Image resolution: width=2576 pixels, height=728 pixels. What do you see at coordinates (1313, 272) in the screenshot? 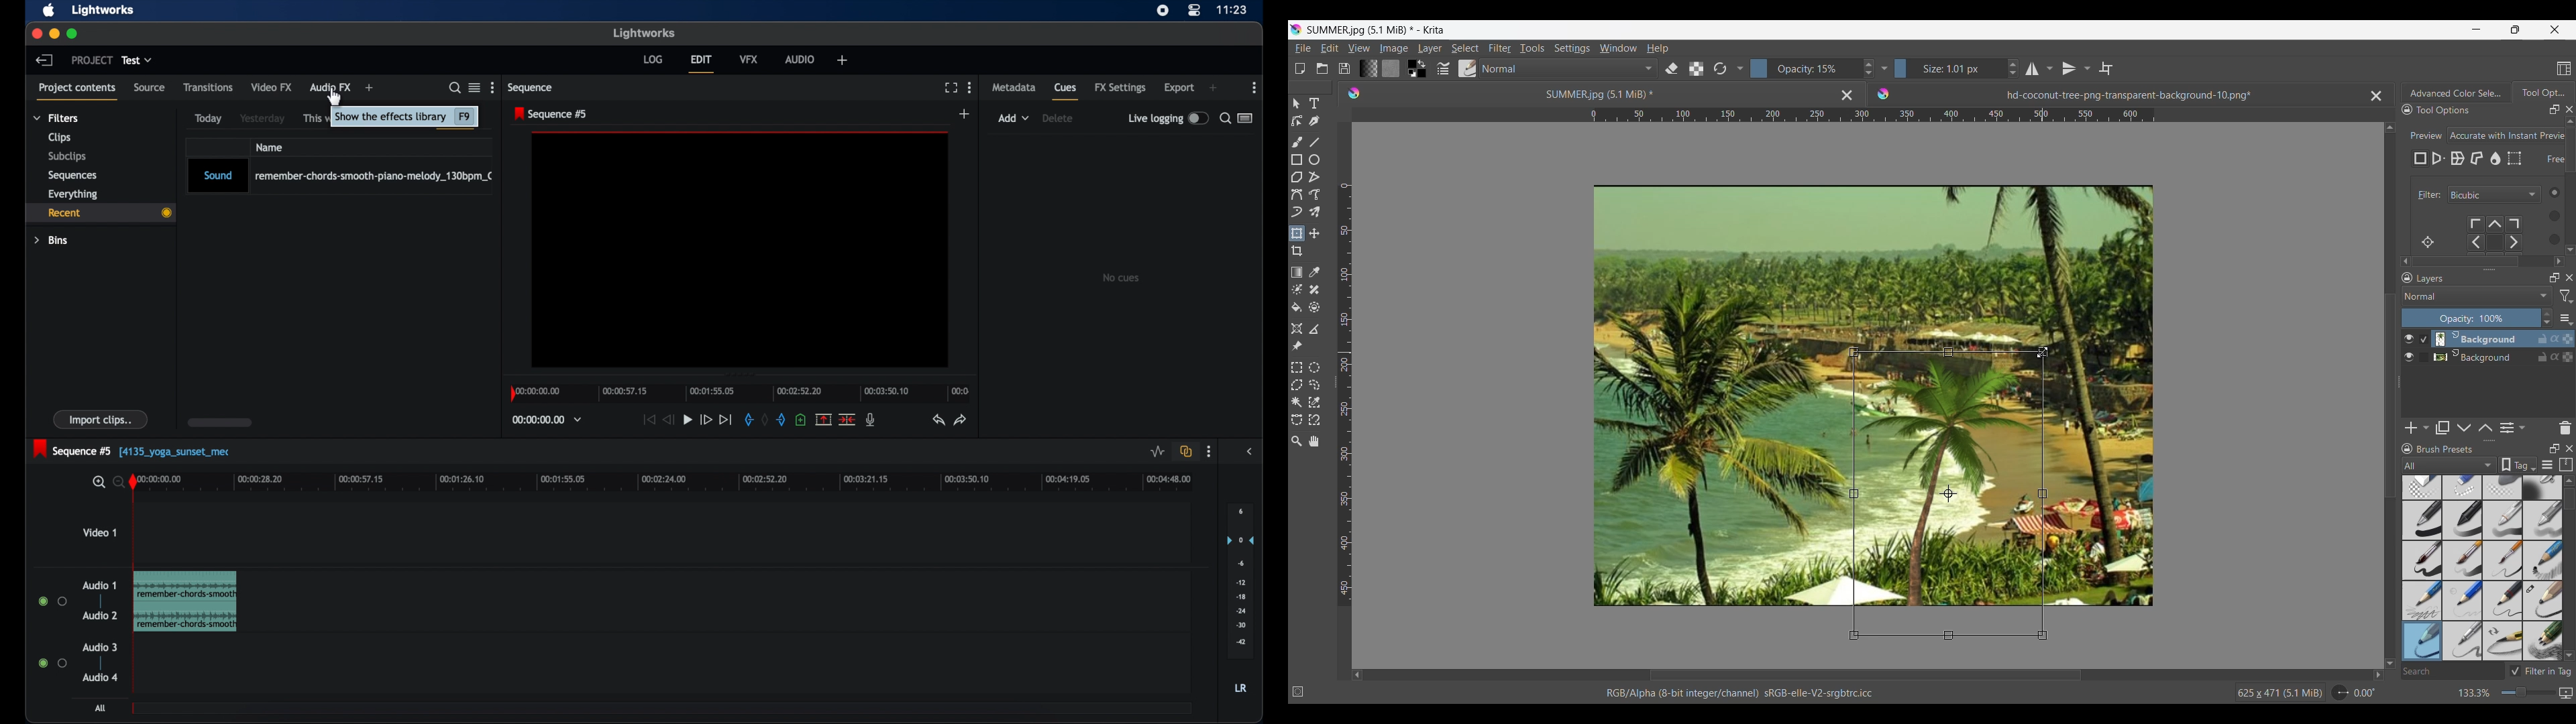
I see `Color picker tool` at bounding box center [1313, 272].